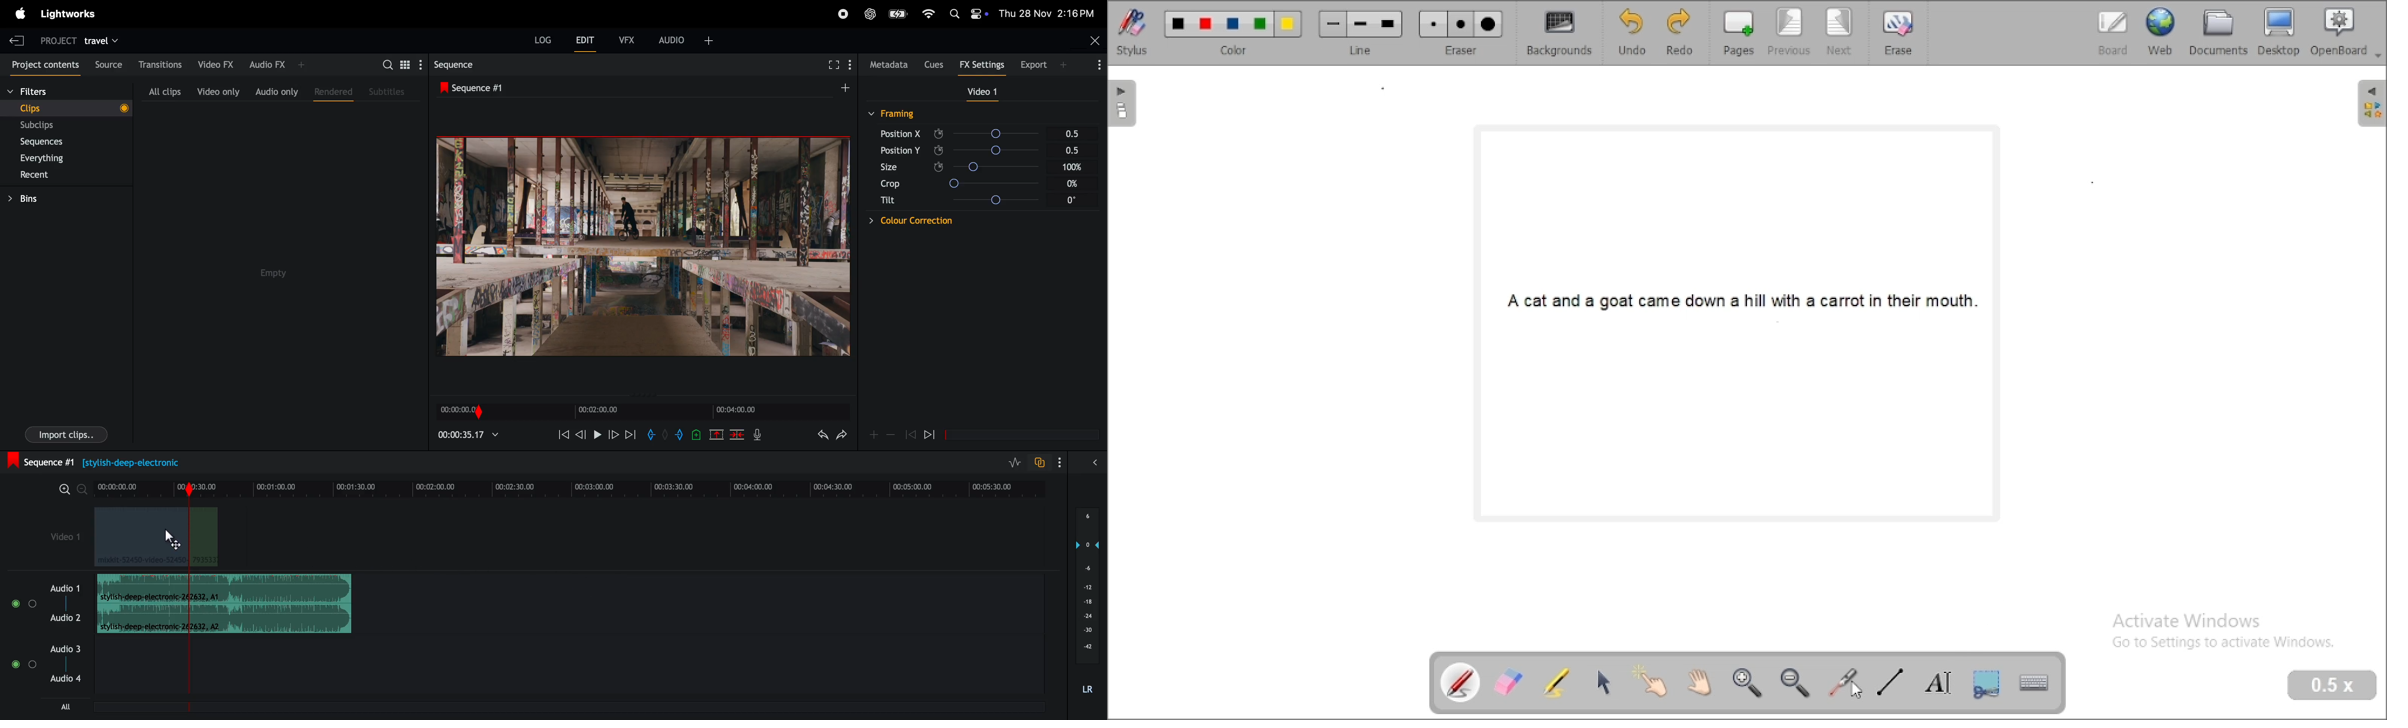  I want to click on angle, so click(1017, 199).